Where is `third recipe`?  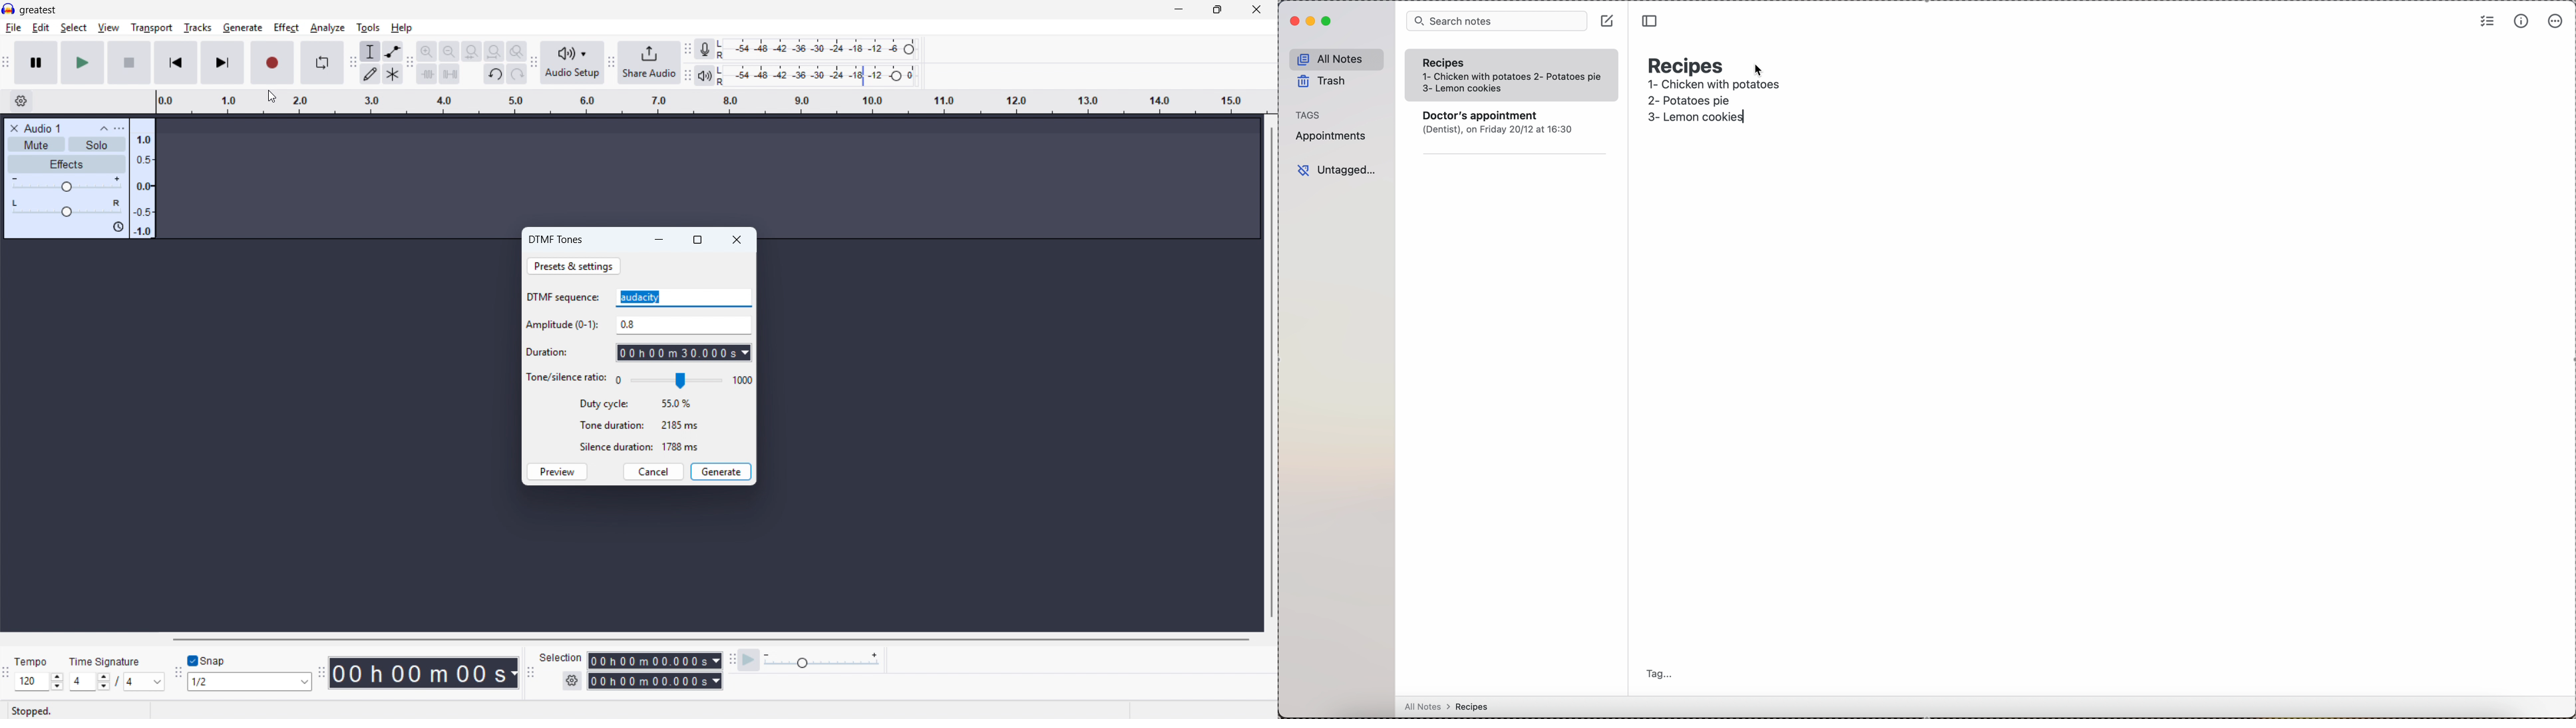 third recipe is located at coordinates (1698, 118).